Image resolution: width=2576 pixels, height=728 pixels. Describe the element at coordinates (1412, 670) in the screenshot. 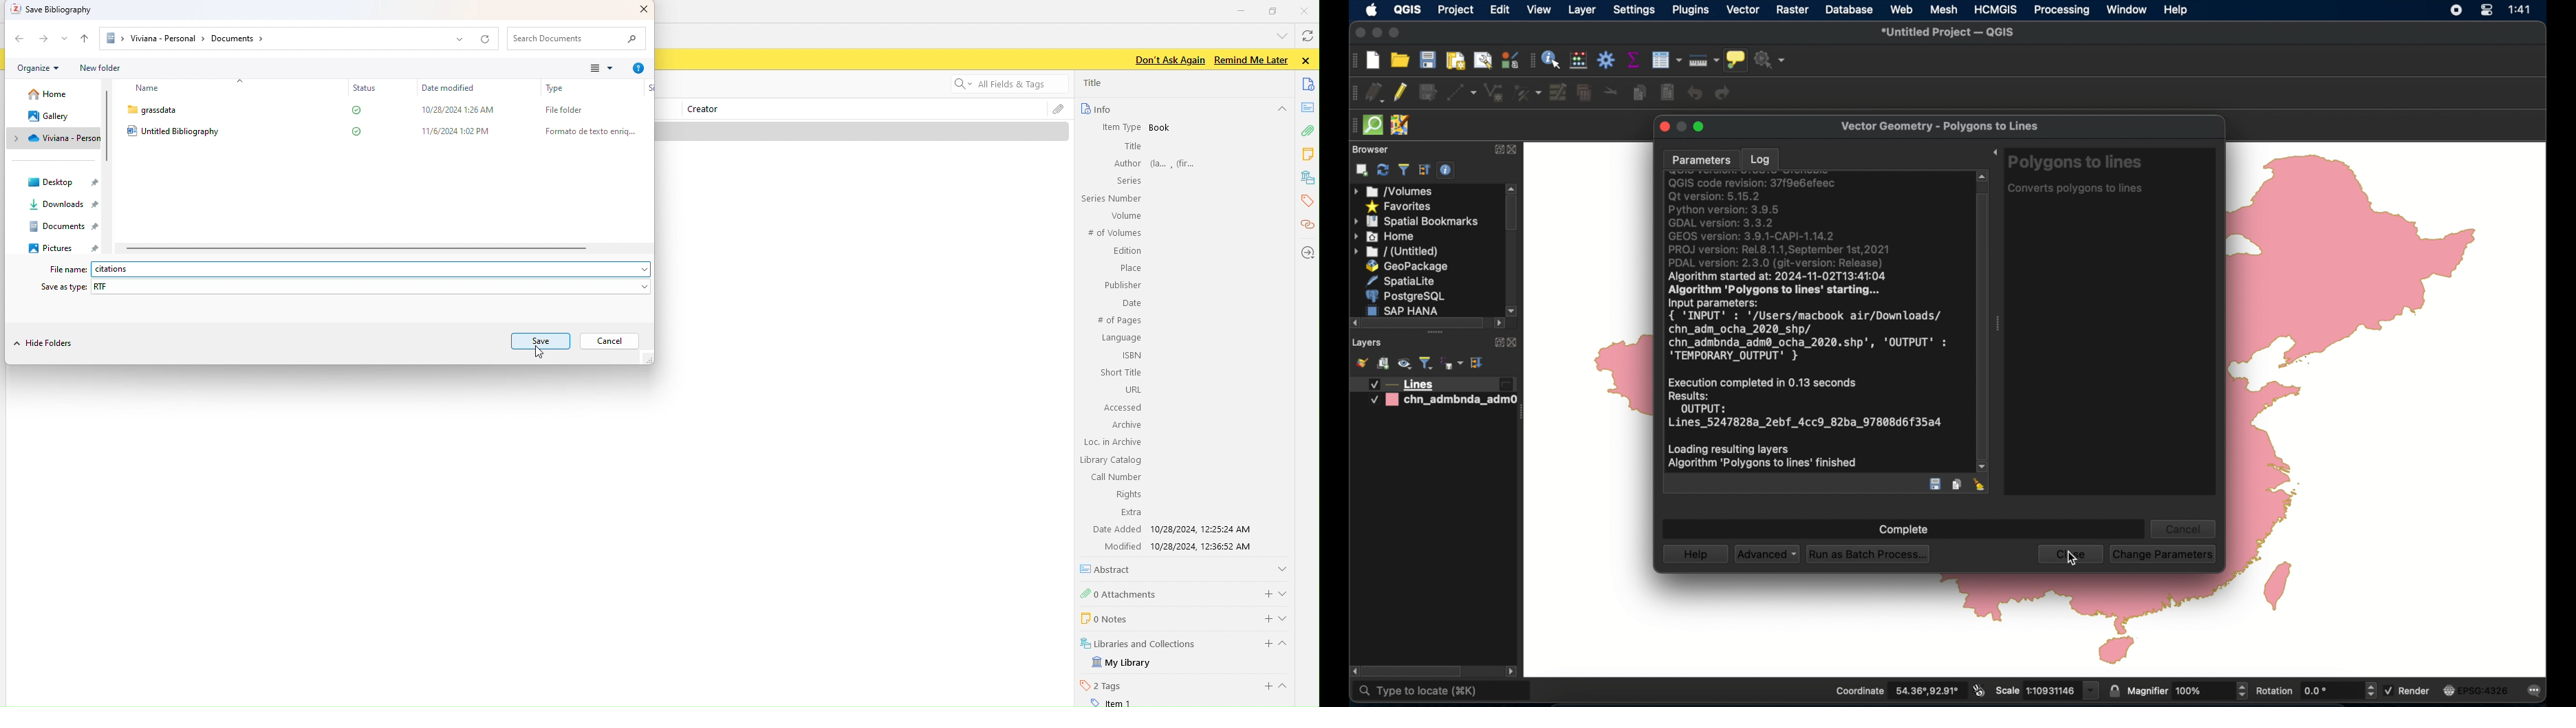

I see `scroll box` at that location.